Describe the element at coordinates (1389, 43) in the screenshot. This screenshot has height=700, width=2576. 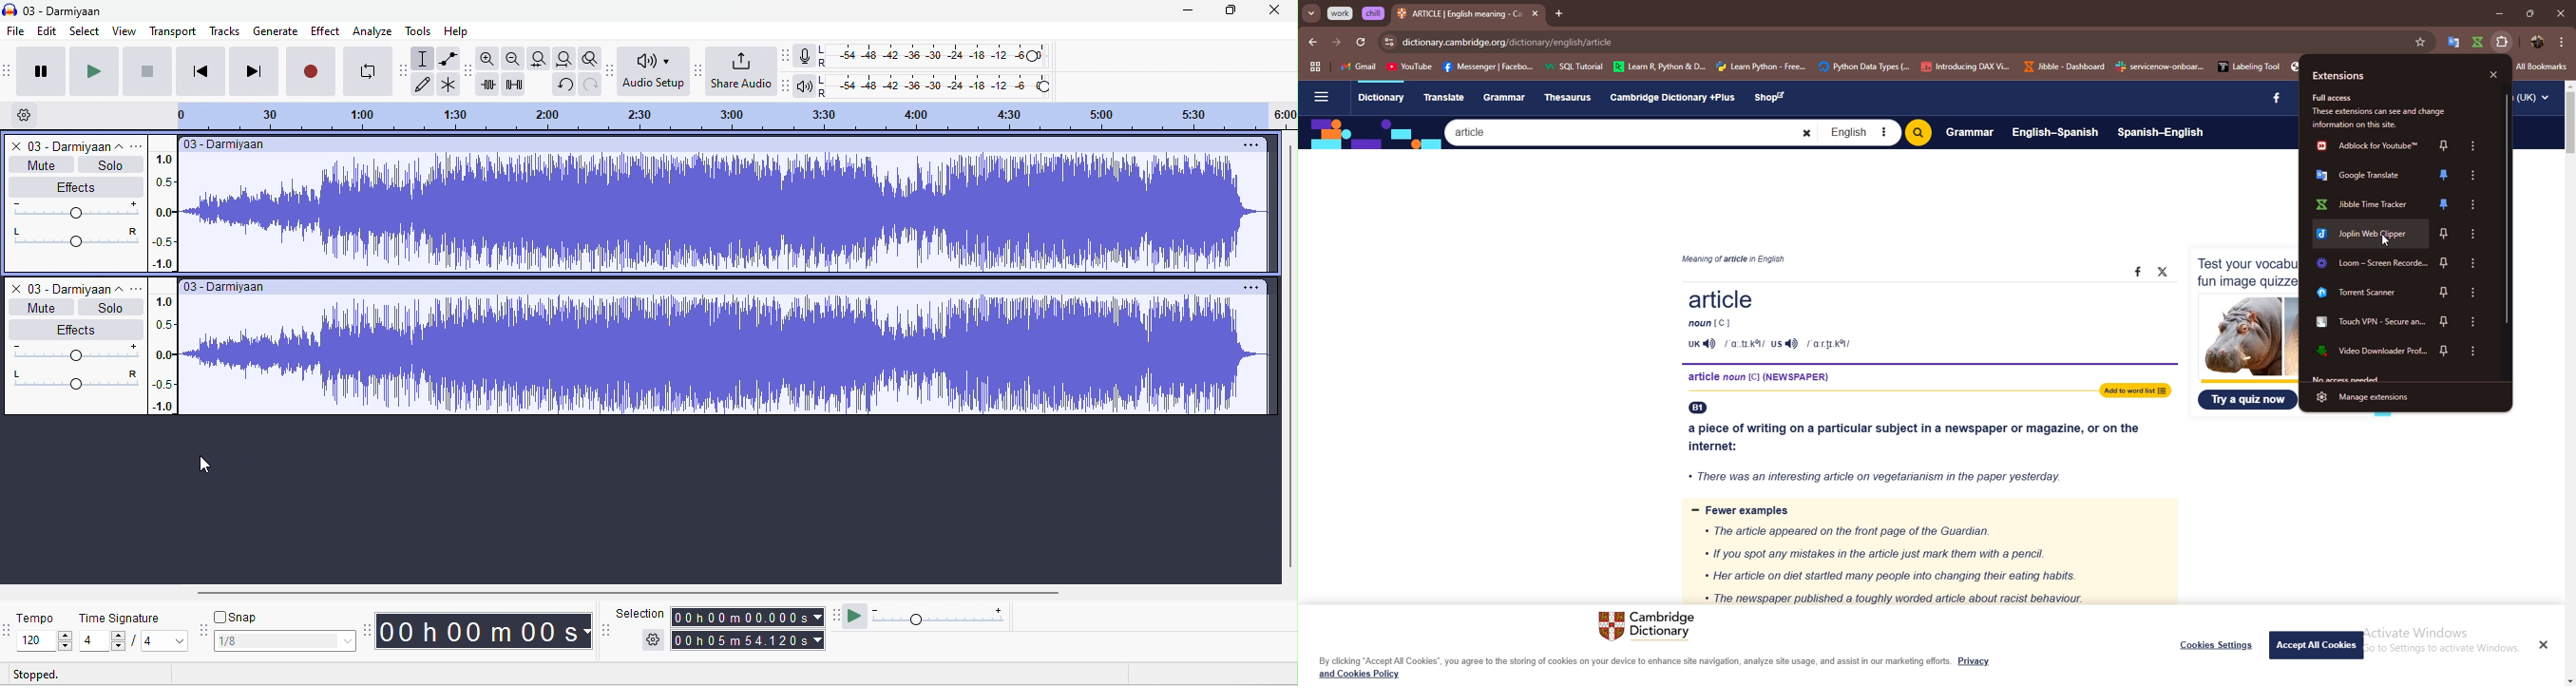
I see `view site info` at that location.